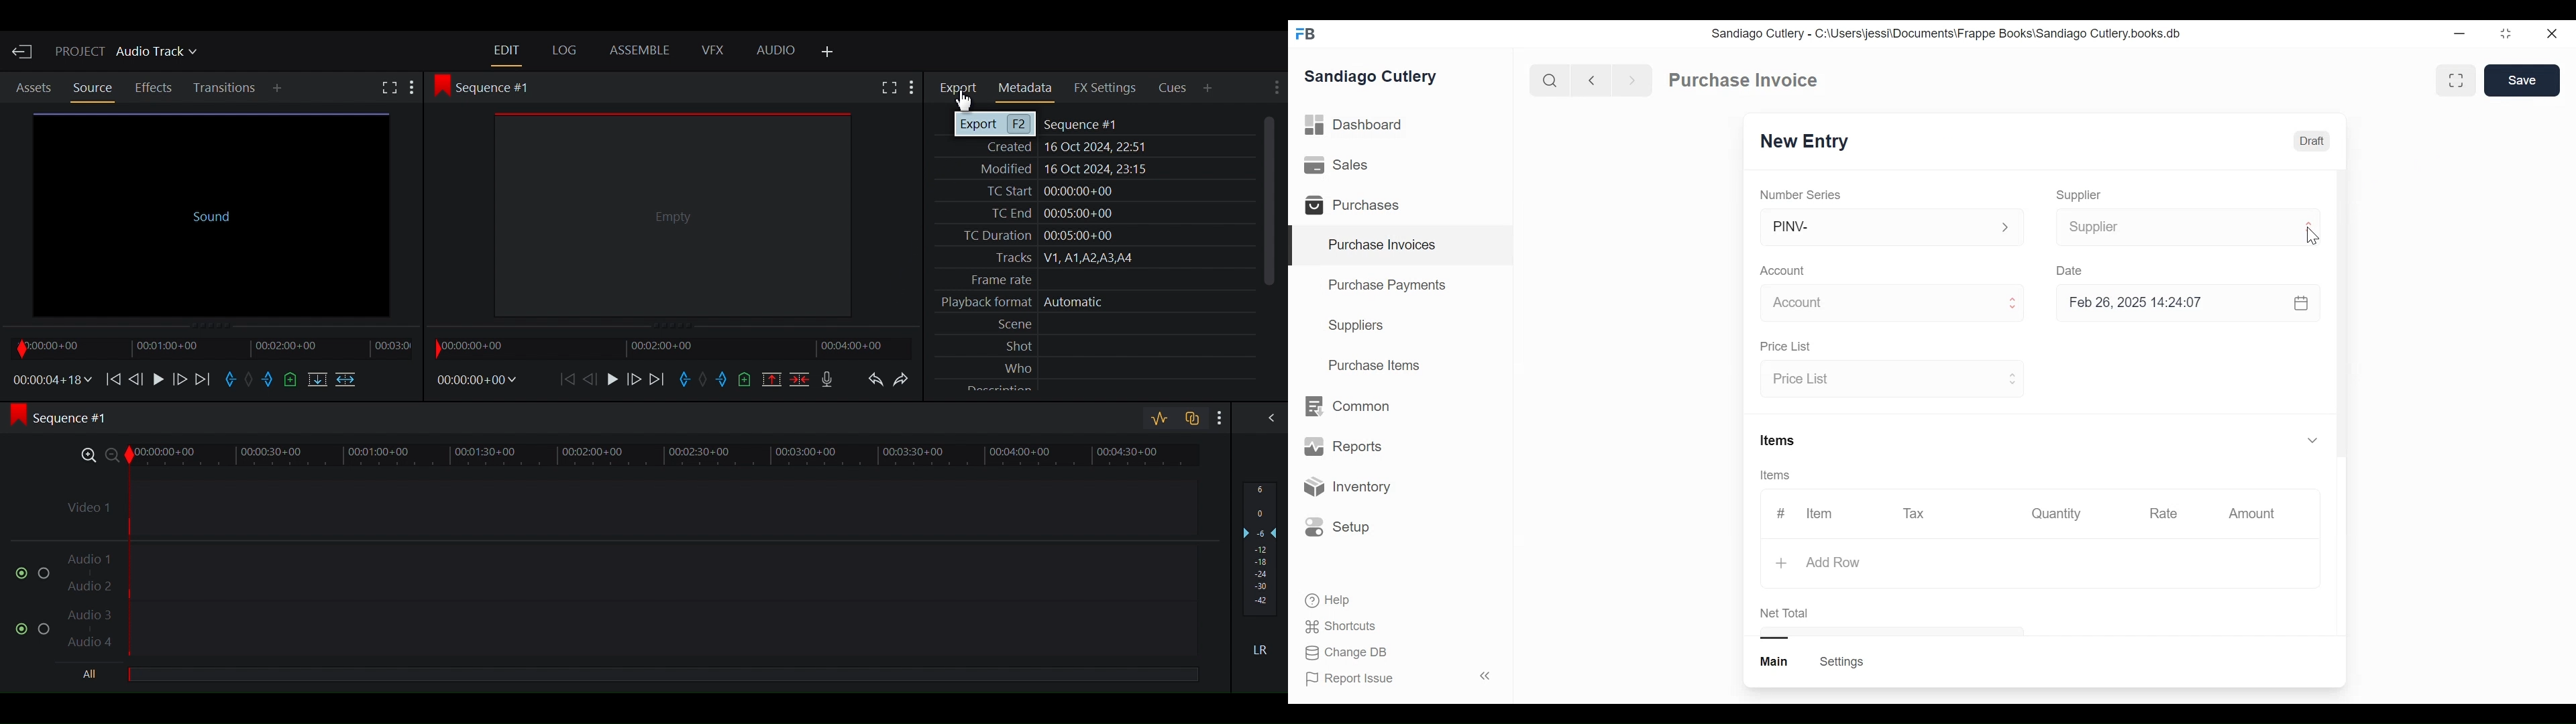 The image size is (2576, 728). What do you see at coordinates (1356, 326) in the screenshot?
I see `Suppliers` at bounding box center [1356, 326].